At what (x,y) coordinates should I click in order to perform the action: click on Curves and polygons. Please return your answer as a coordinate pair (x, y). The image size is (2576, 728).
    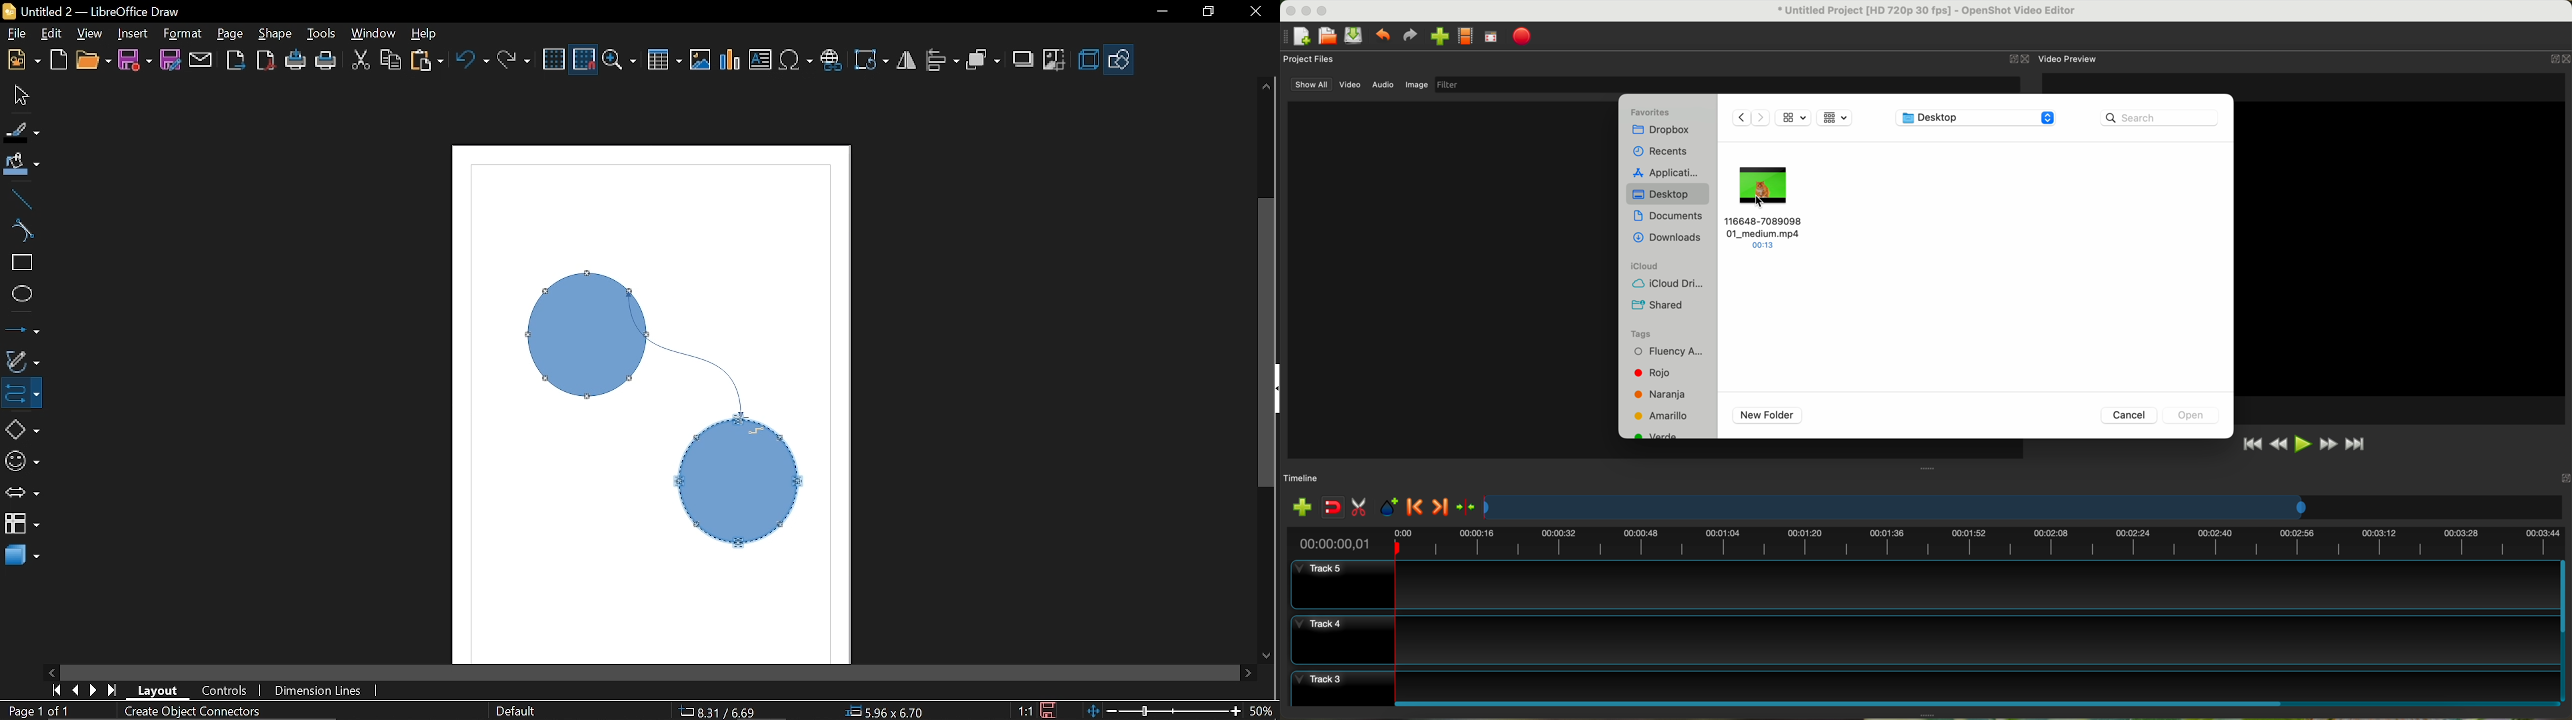
    Looking at the image, I should click on (22, 362).